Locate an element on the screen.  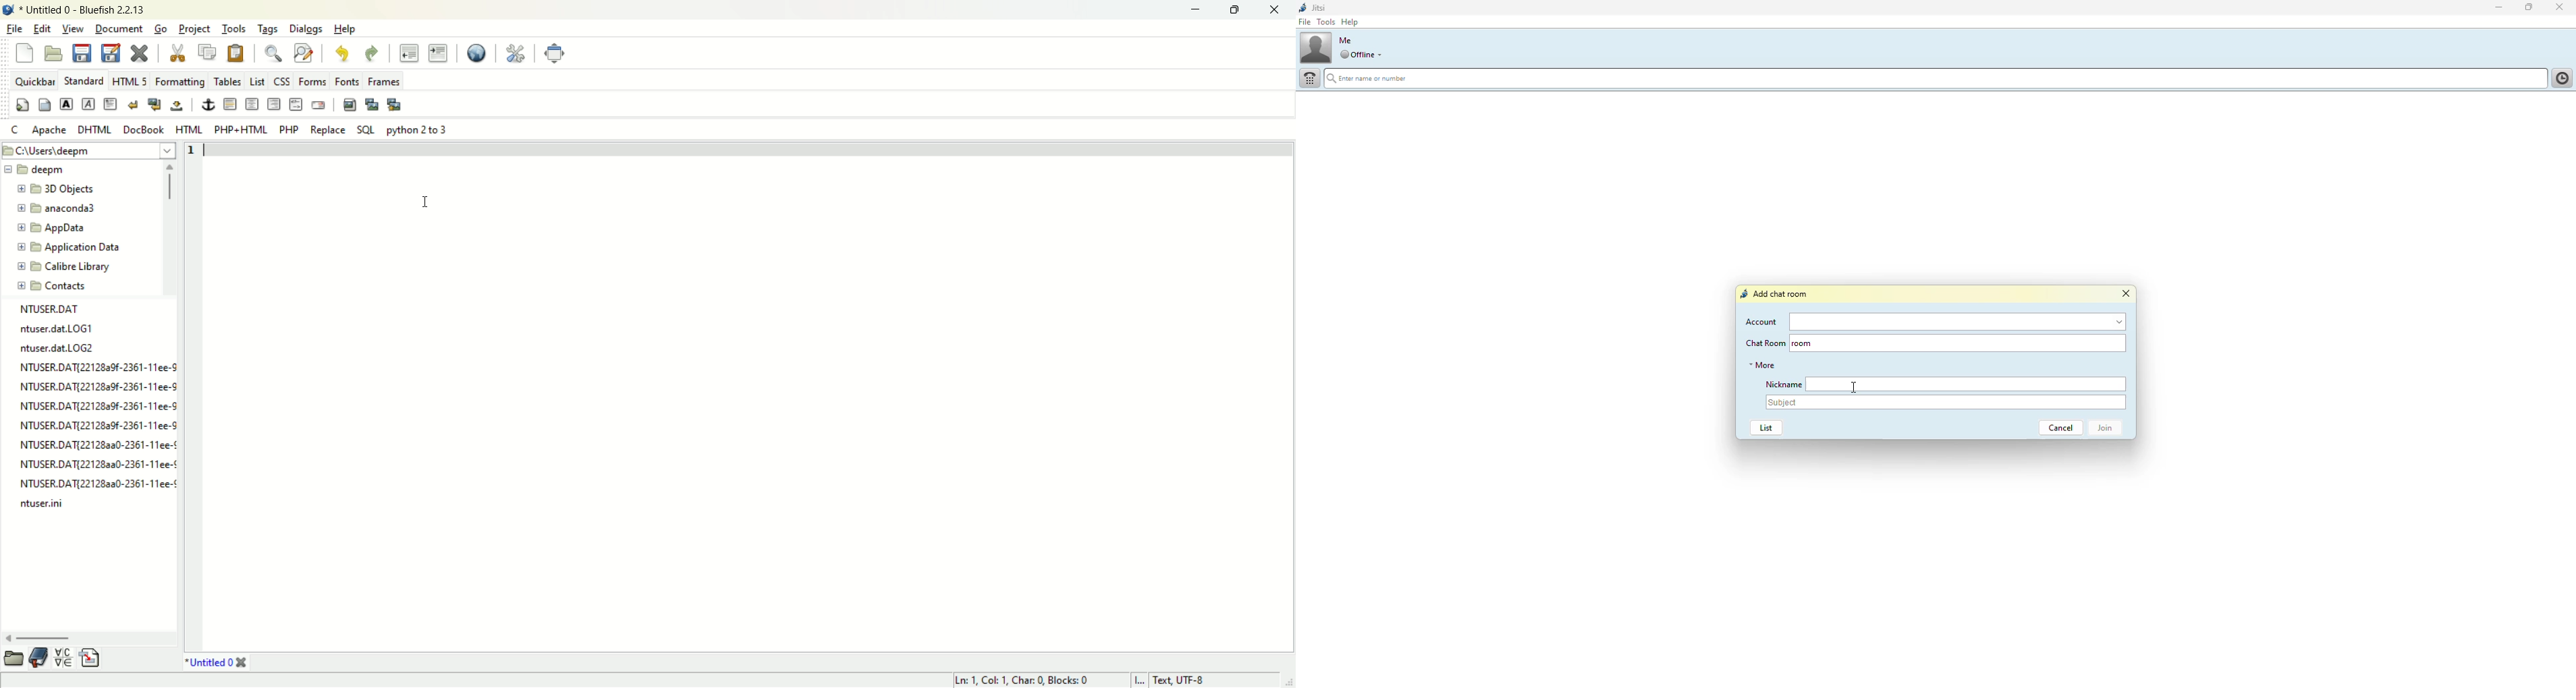
HTML 5 is located at coordinates (131, 80).